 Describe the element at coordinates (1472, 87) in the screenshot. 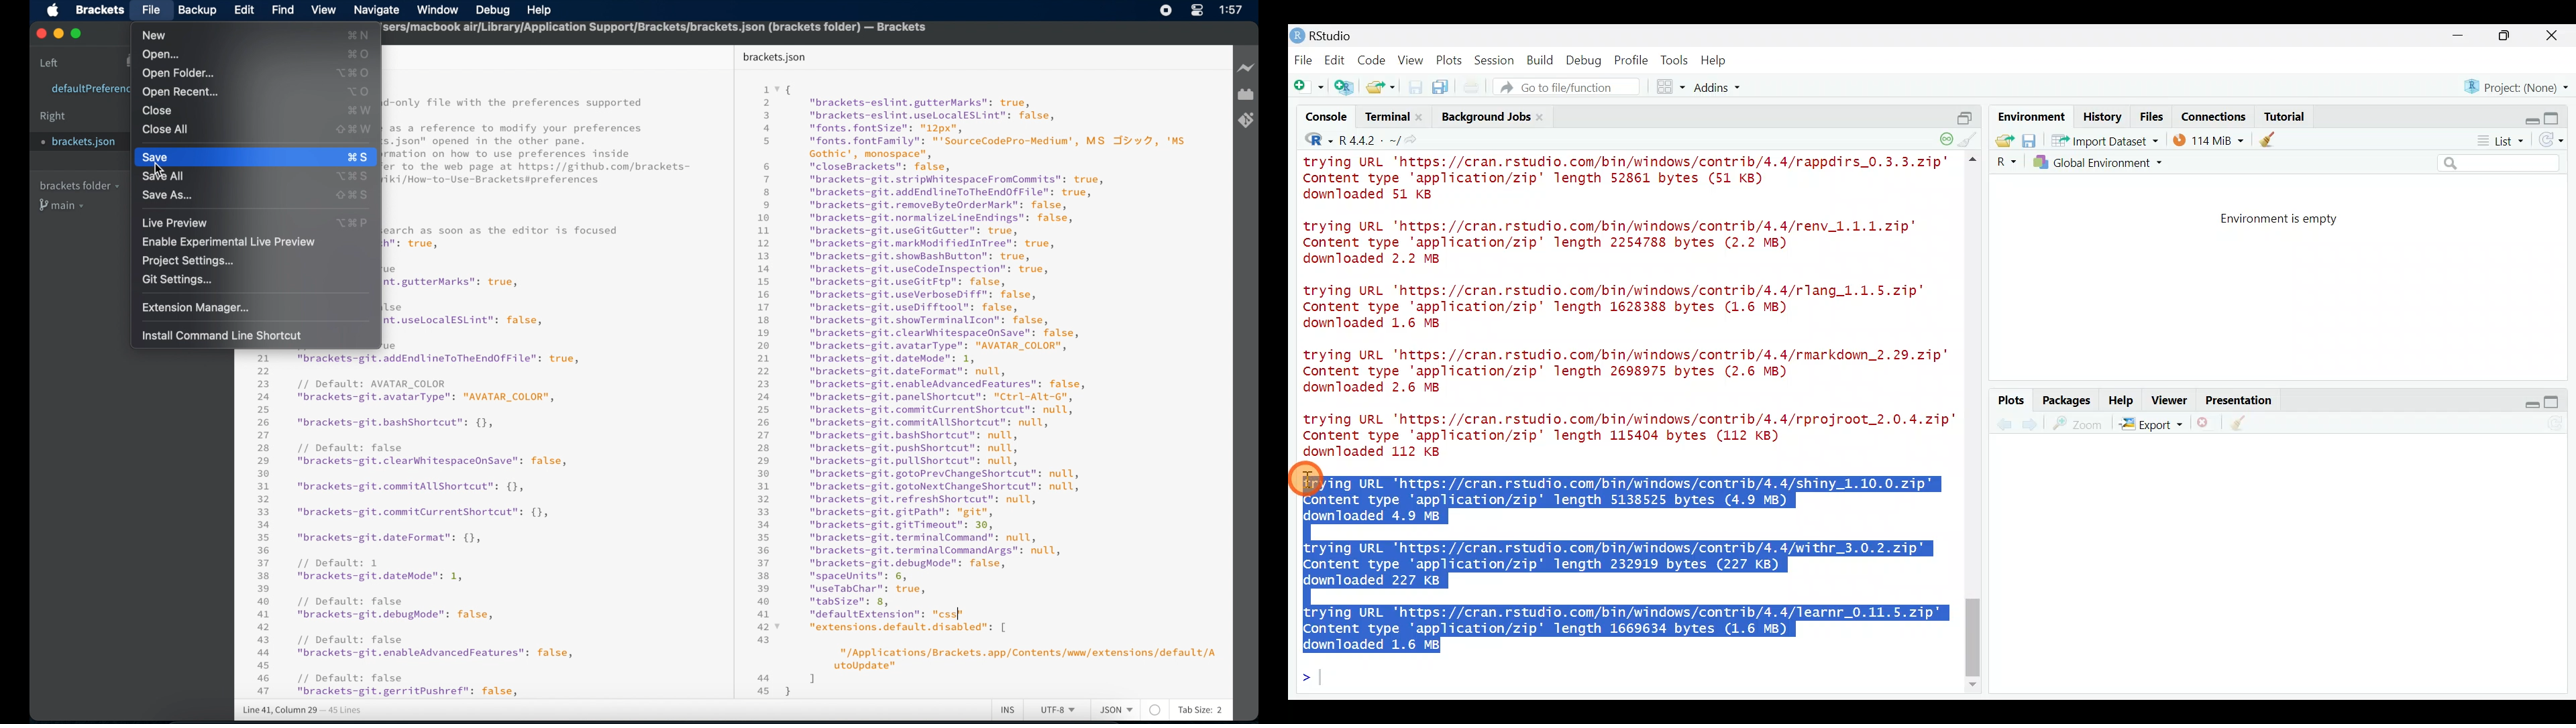

I see `Print the current file` at that location.